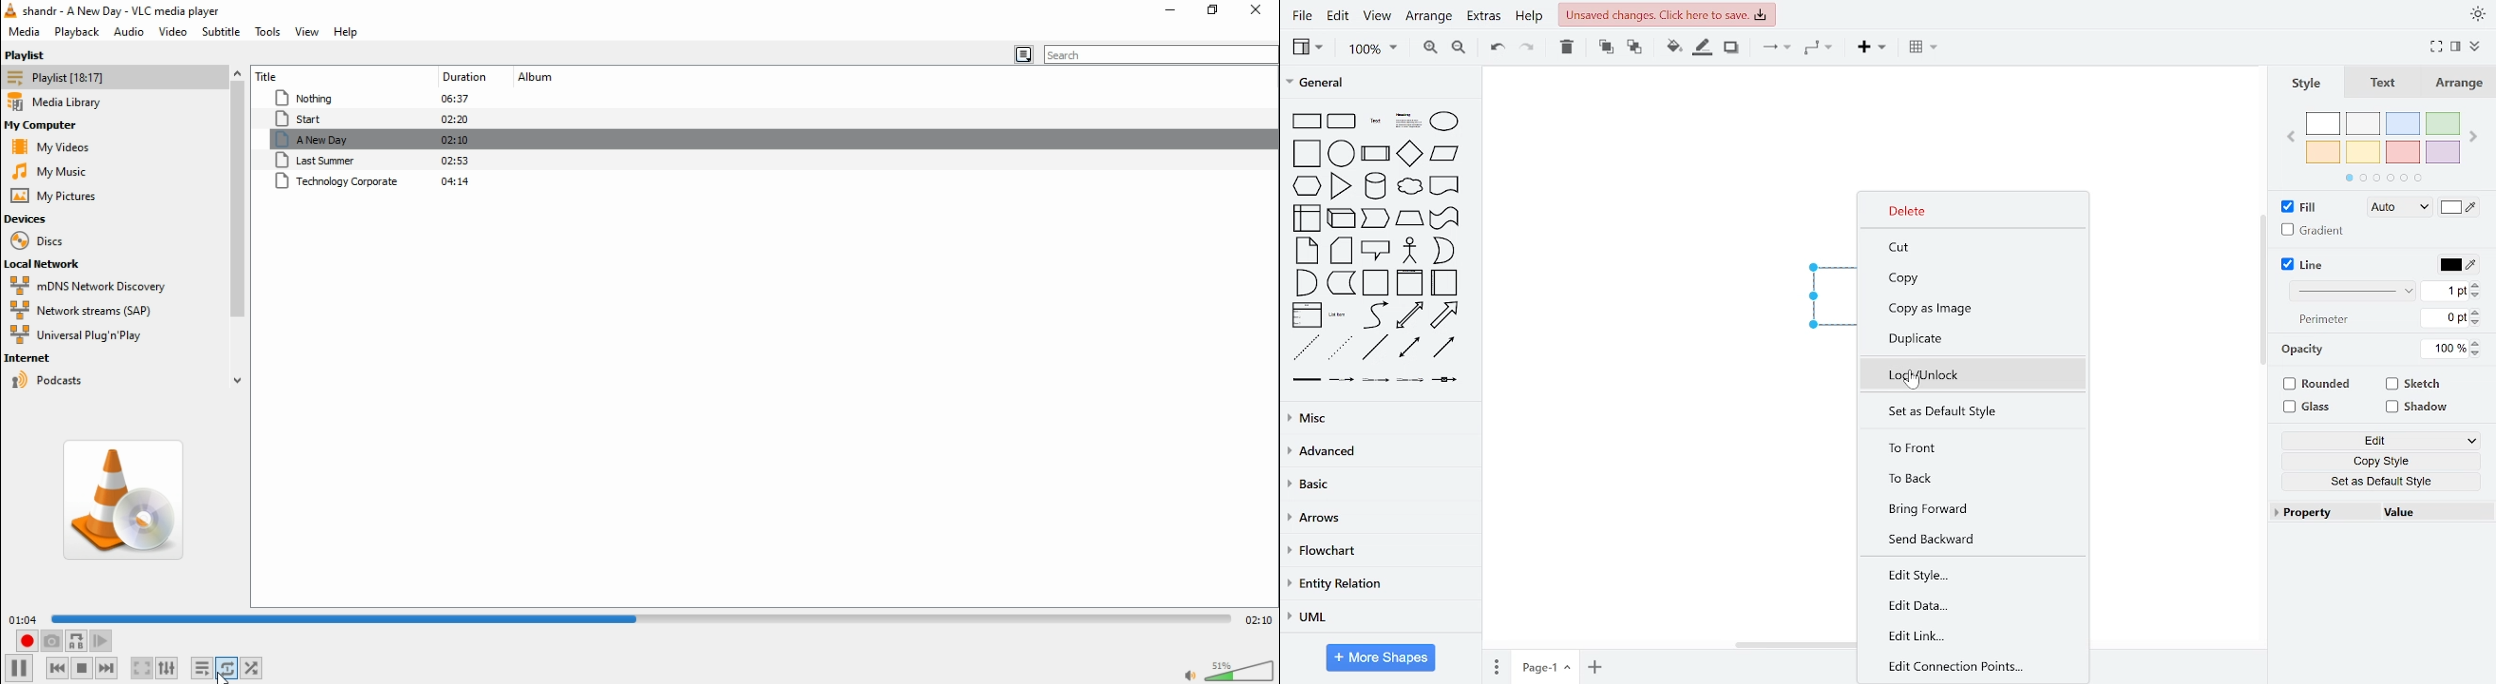  What do you see at coordinates (1966, 605) in the screenshot?
I see `edit data` at bounding box center [1966, 605].